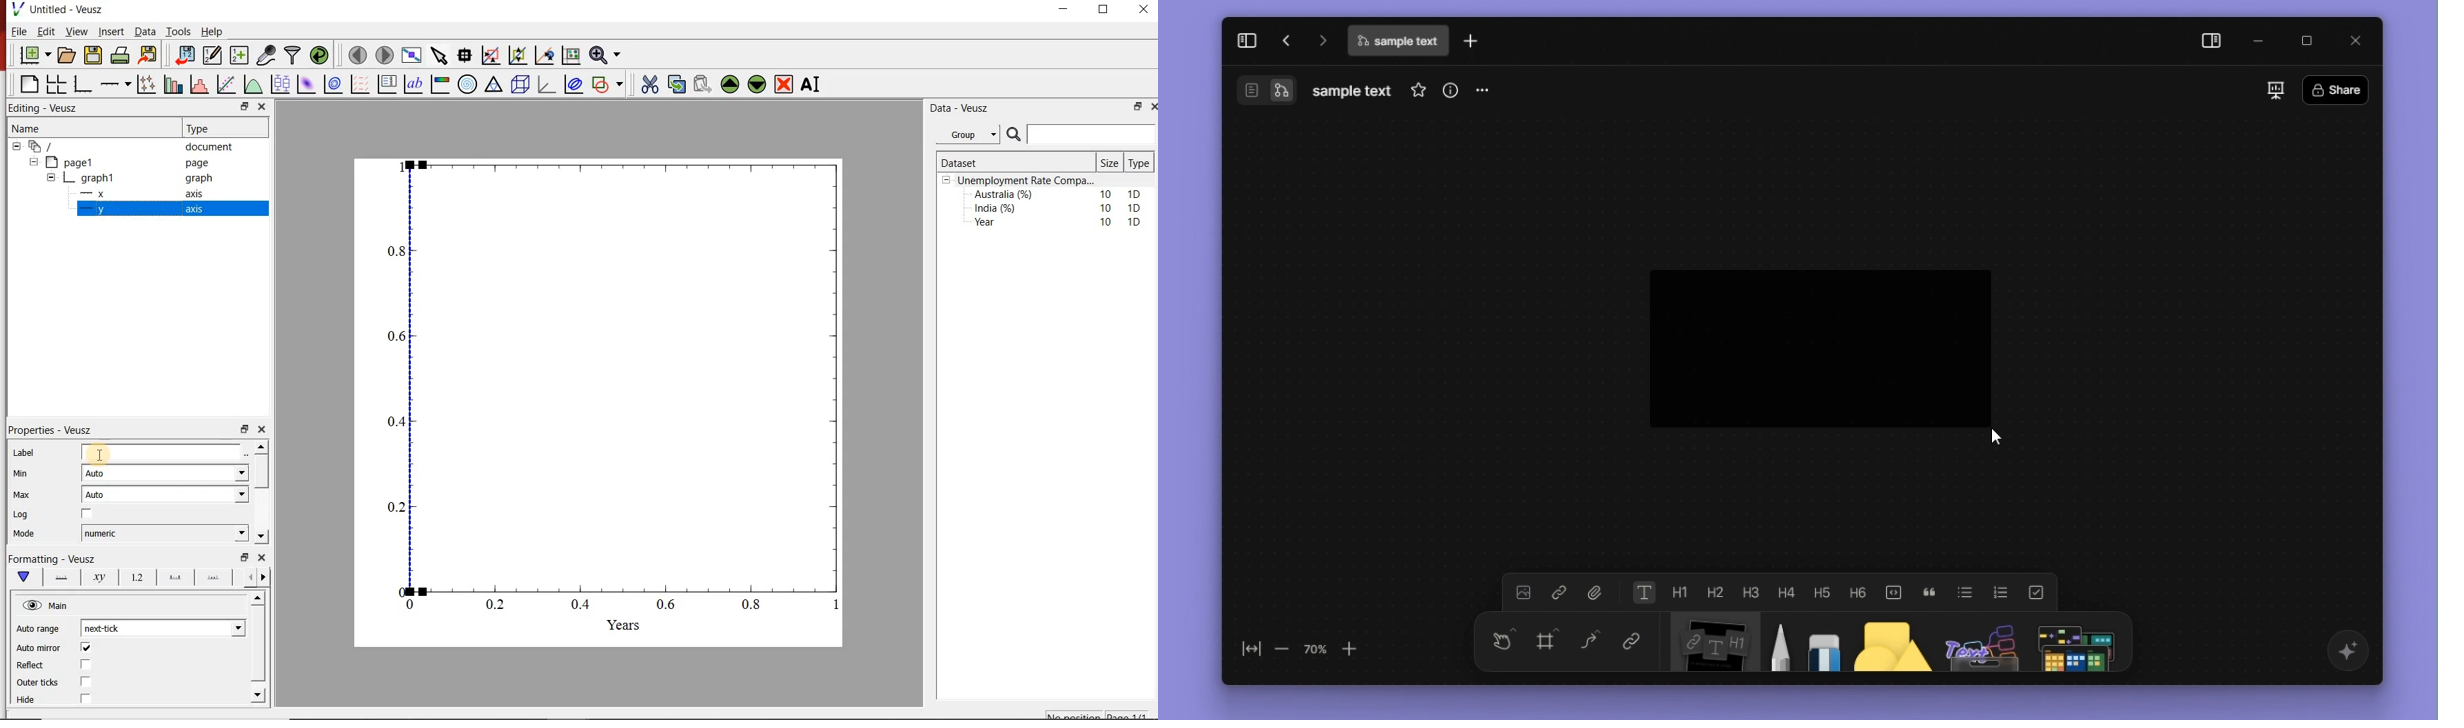  Describe the element at coordinates (1558, 593) in the screenshot. I see `link` at that location.